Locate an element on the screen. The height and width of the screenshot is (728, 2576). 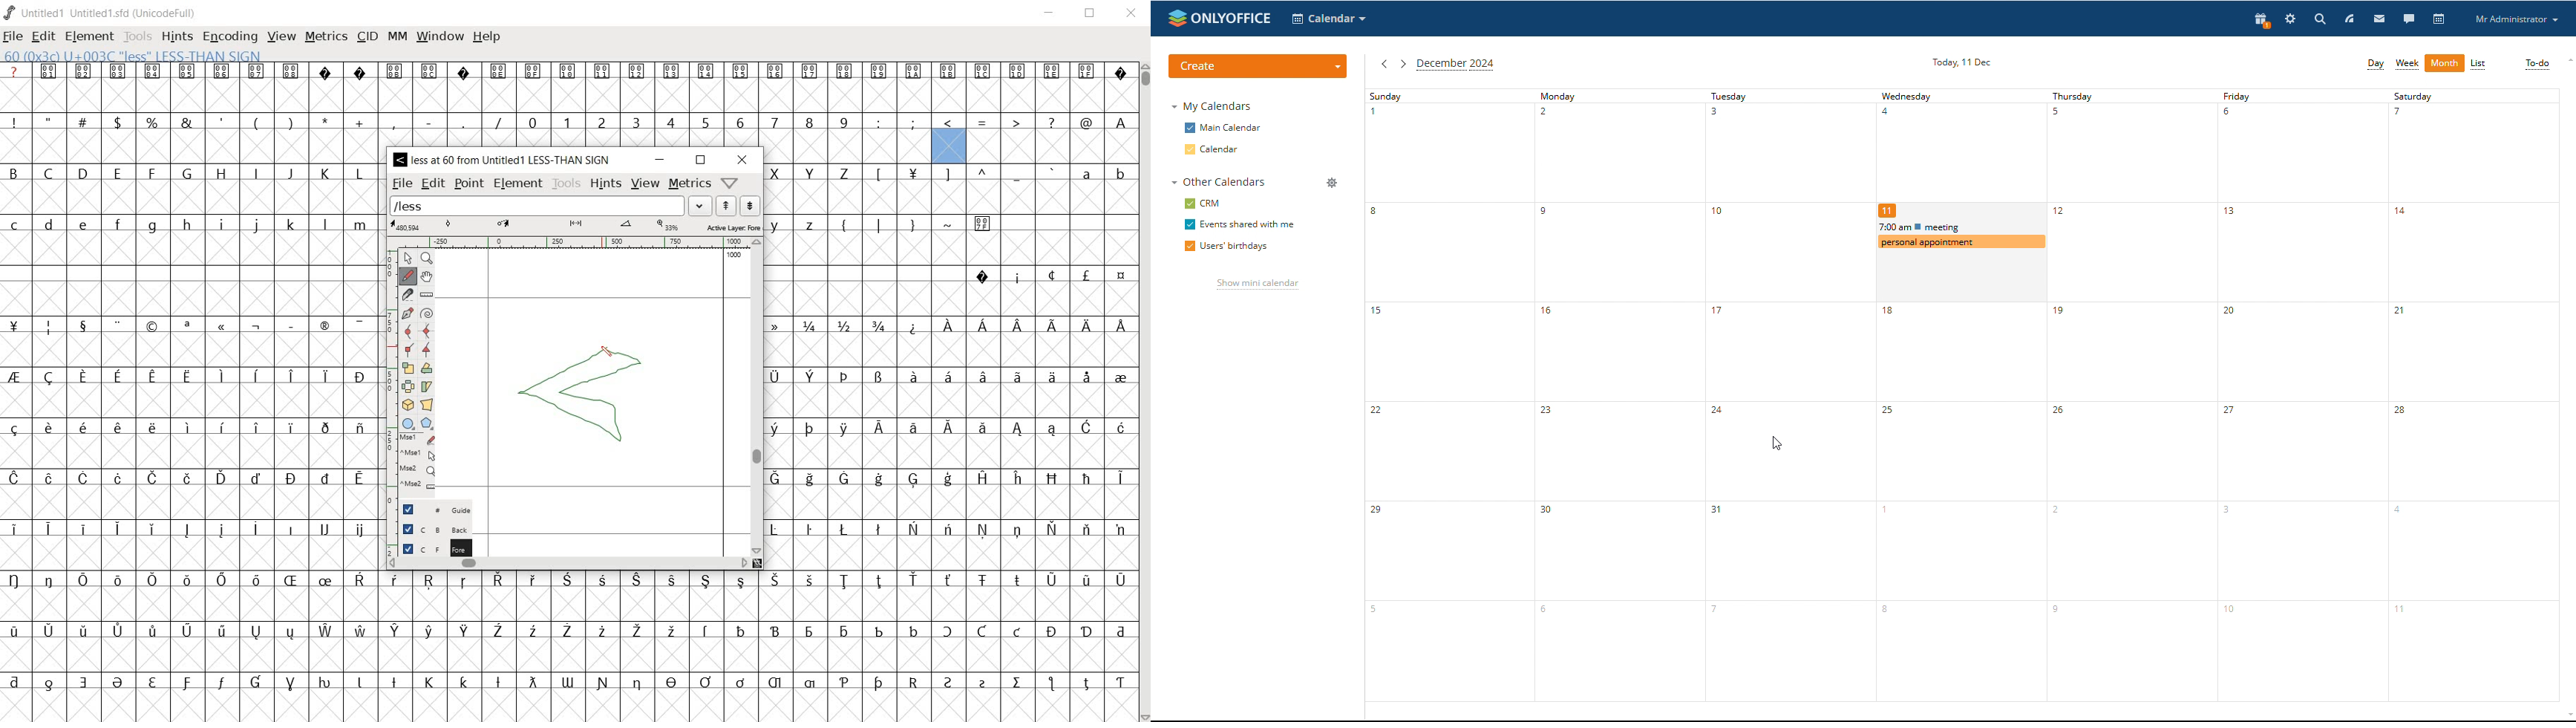
tuesday is located at coordinates (1790, 142).